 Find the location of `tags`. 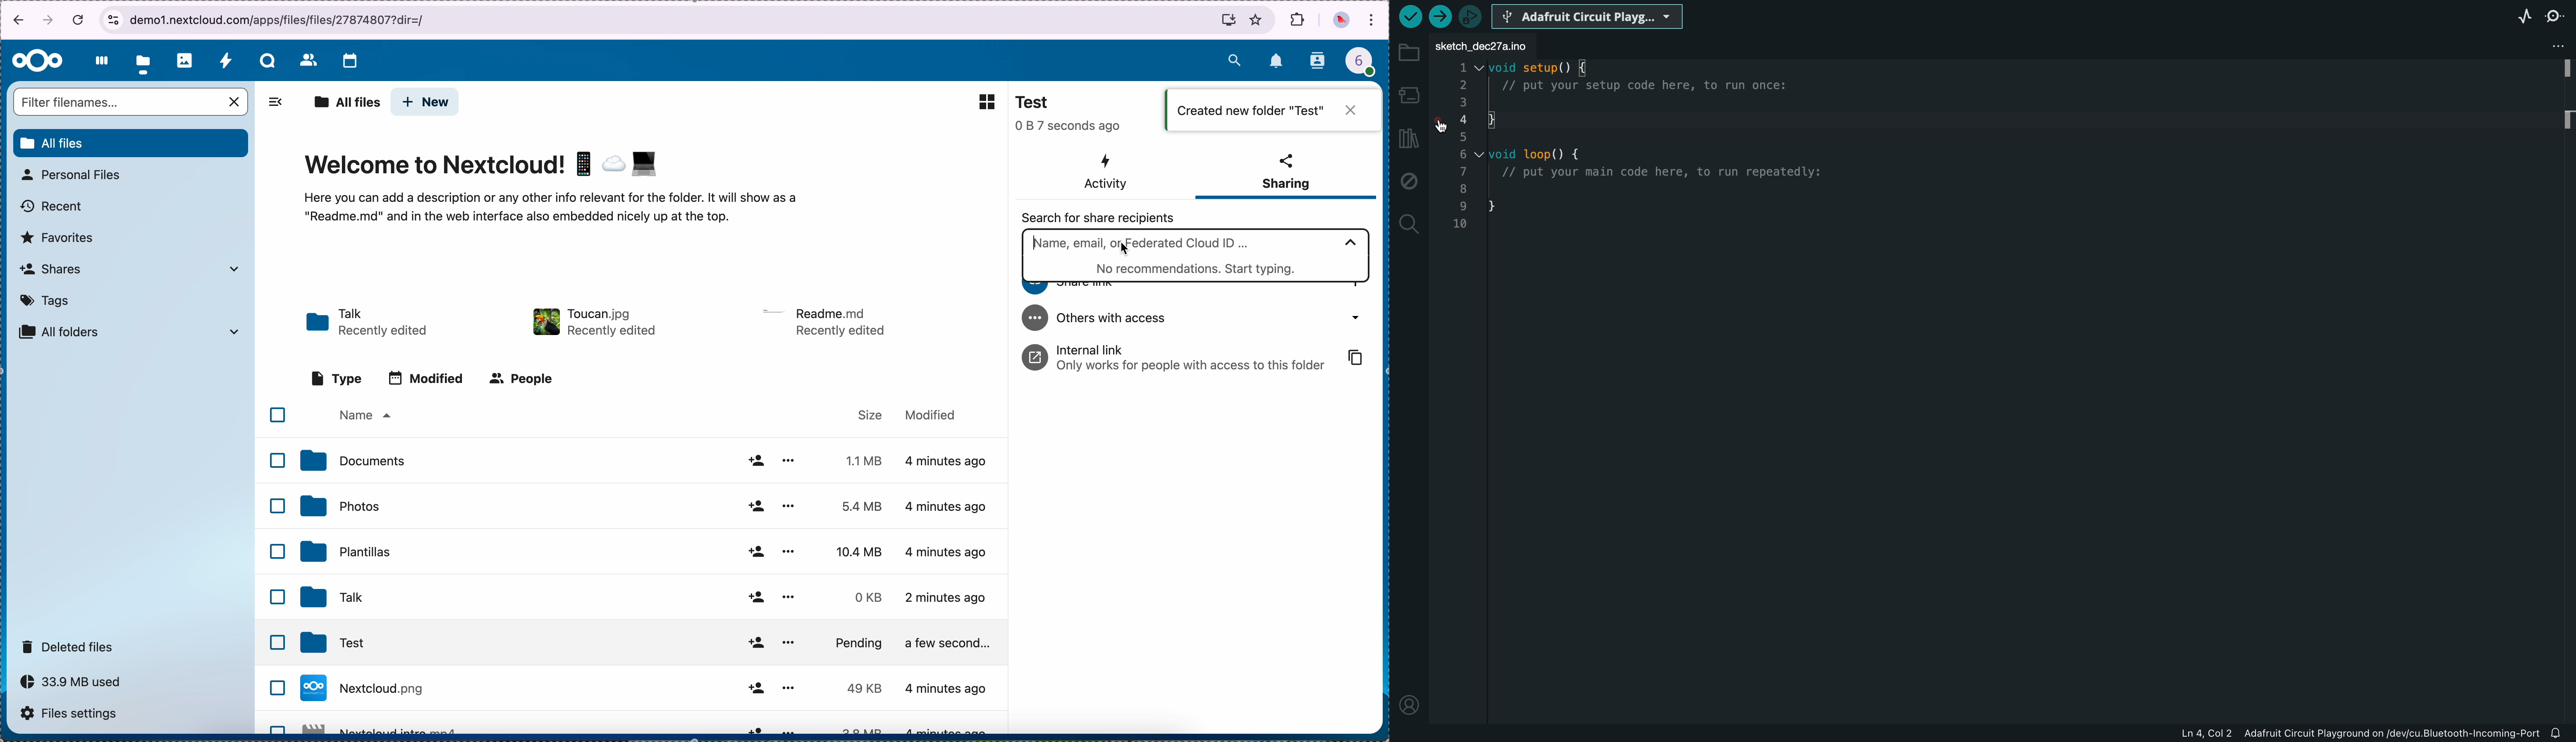

tags is located at coordinates (46, 301).